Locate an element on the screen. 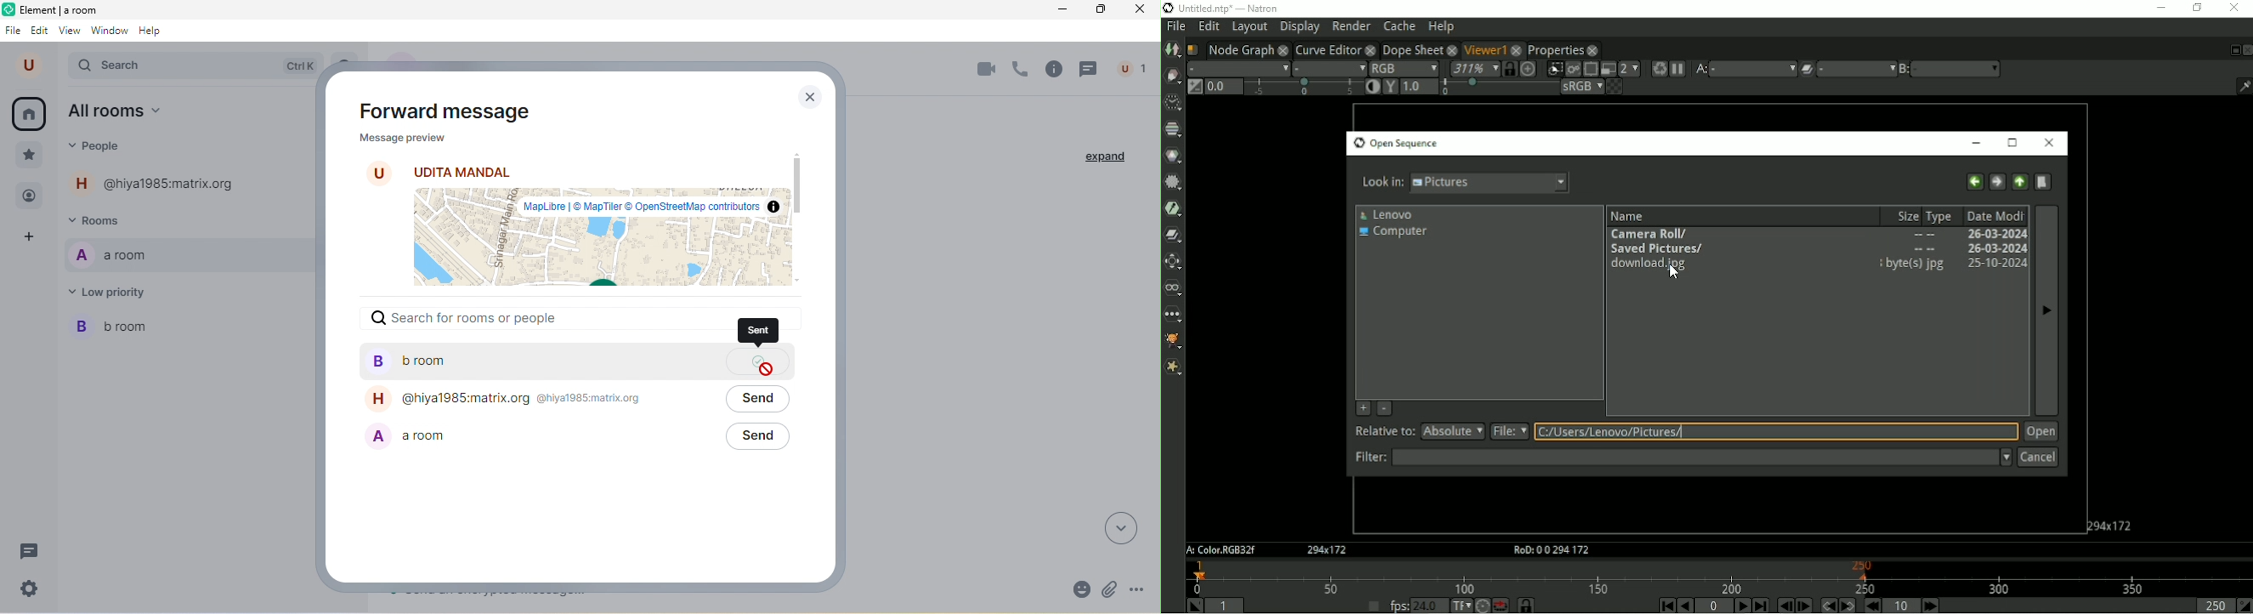 Image resolution: width=2268 pixels, height=616 pixels. help is located at coordinates (151, 31).